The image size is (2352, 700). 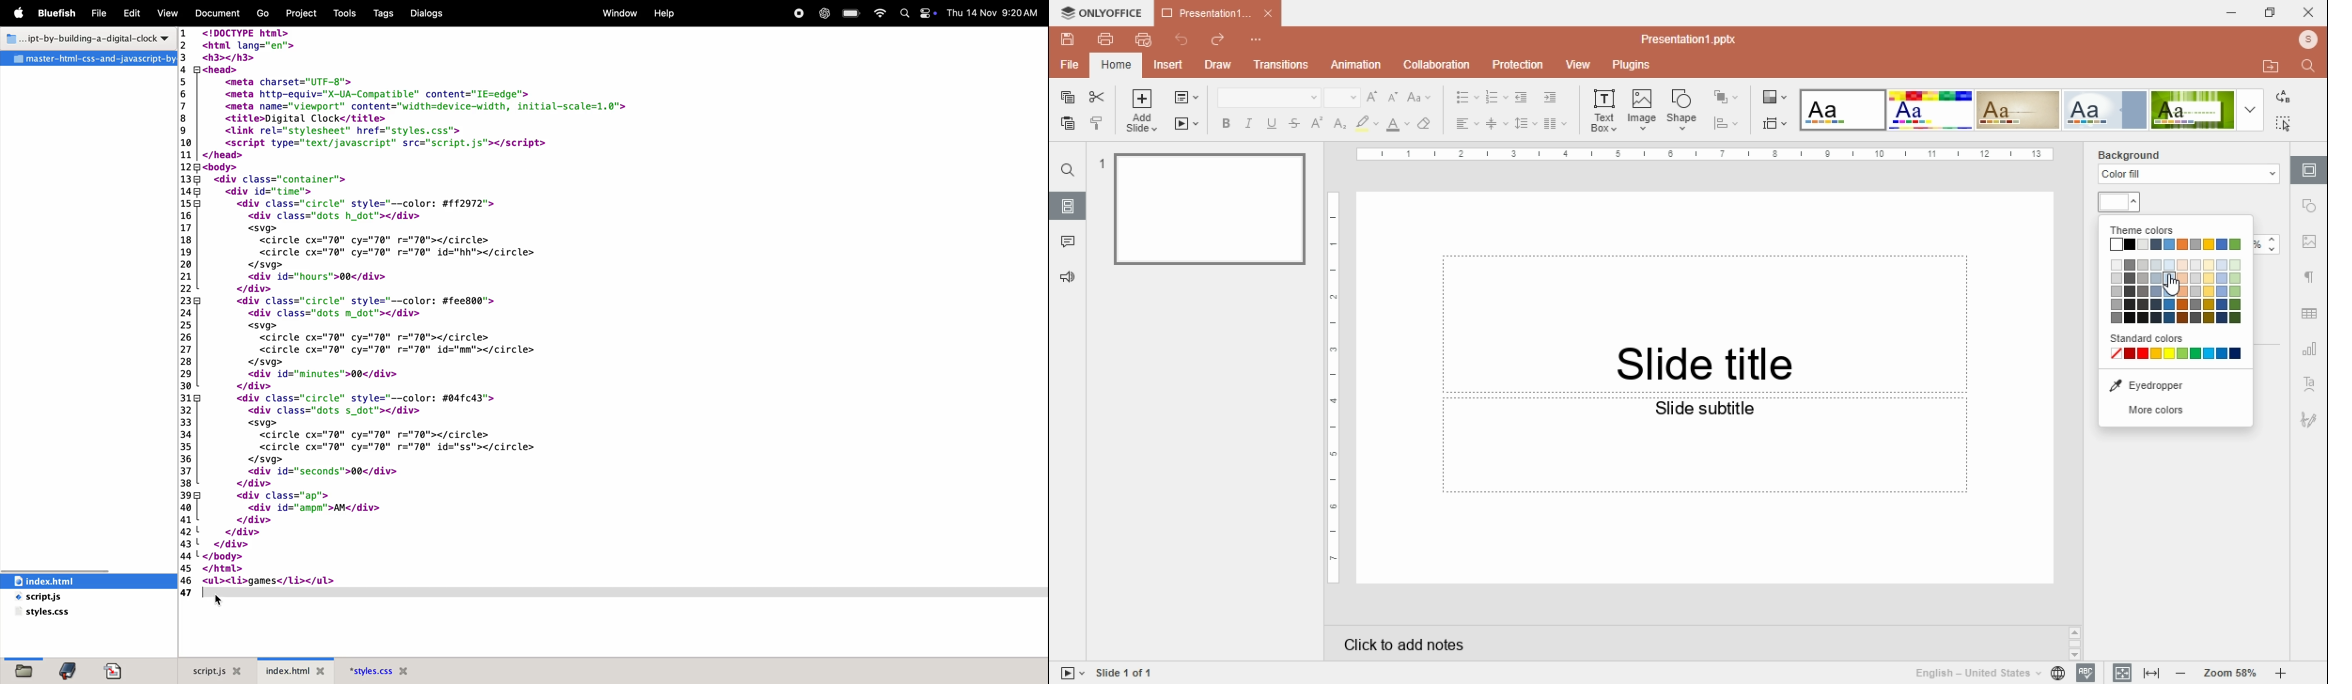 What do you see at coordinates (1114, 66) in the screenshot?
I see `home` at bounding box center [1114, 66].